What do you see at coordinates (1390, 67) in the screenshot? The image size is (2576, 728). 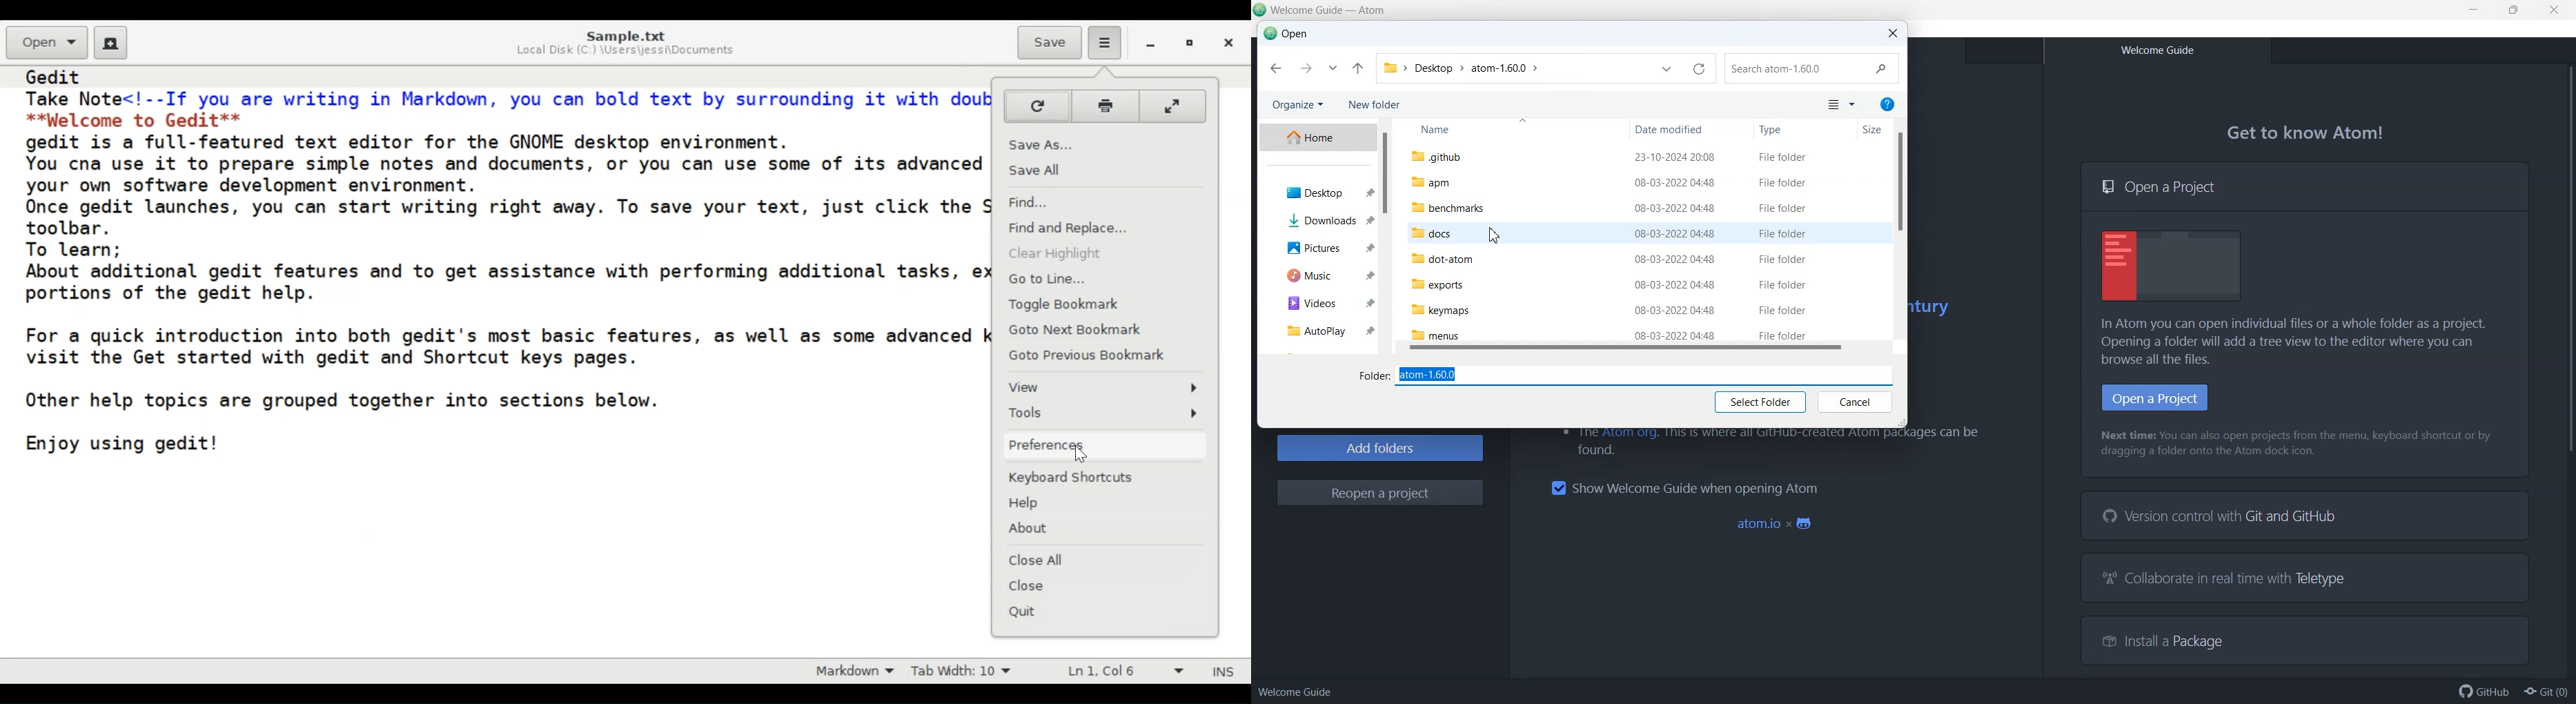 I see `Folder` at bounding box center [1390, 67].